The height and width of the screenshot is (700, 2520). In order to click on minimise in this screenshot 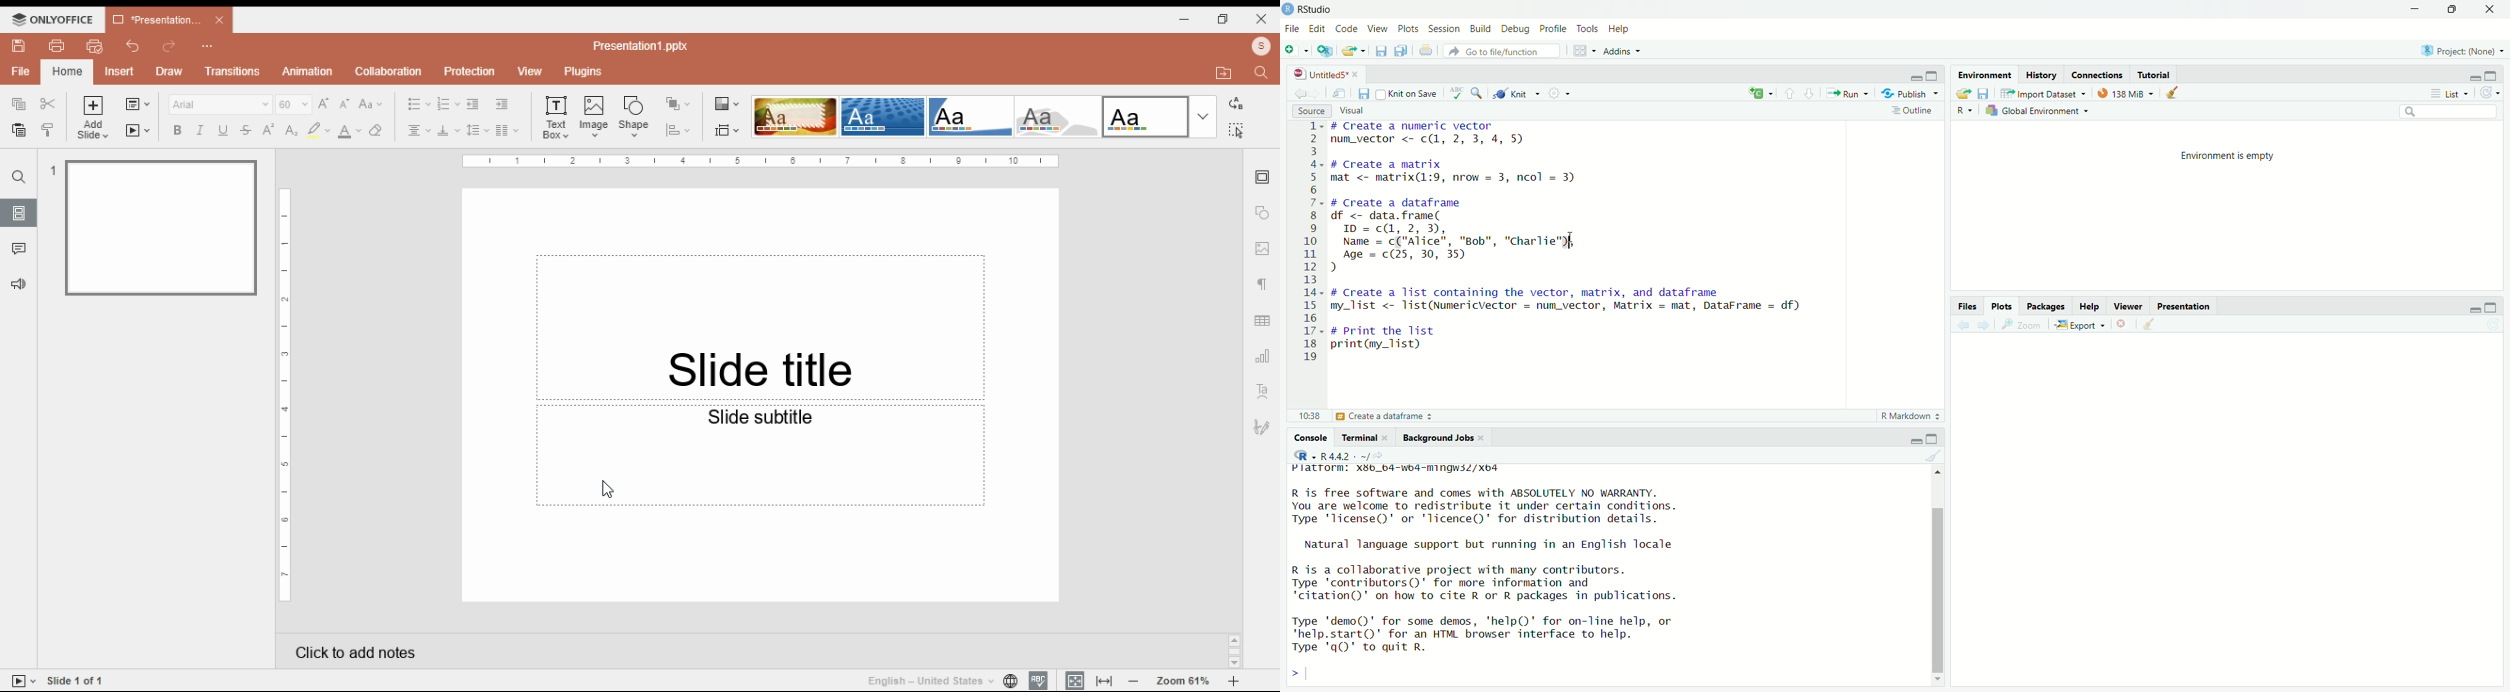, I will do `click(2473, 77)`.